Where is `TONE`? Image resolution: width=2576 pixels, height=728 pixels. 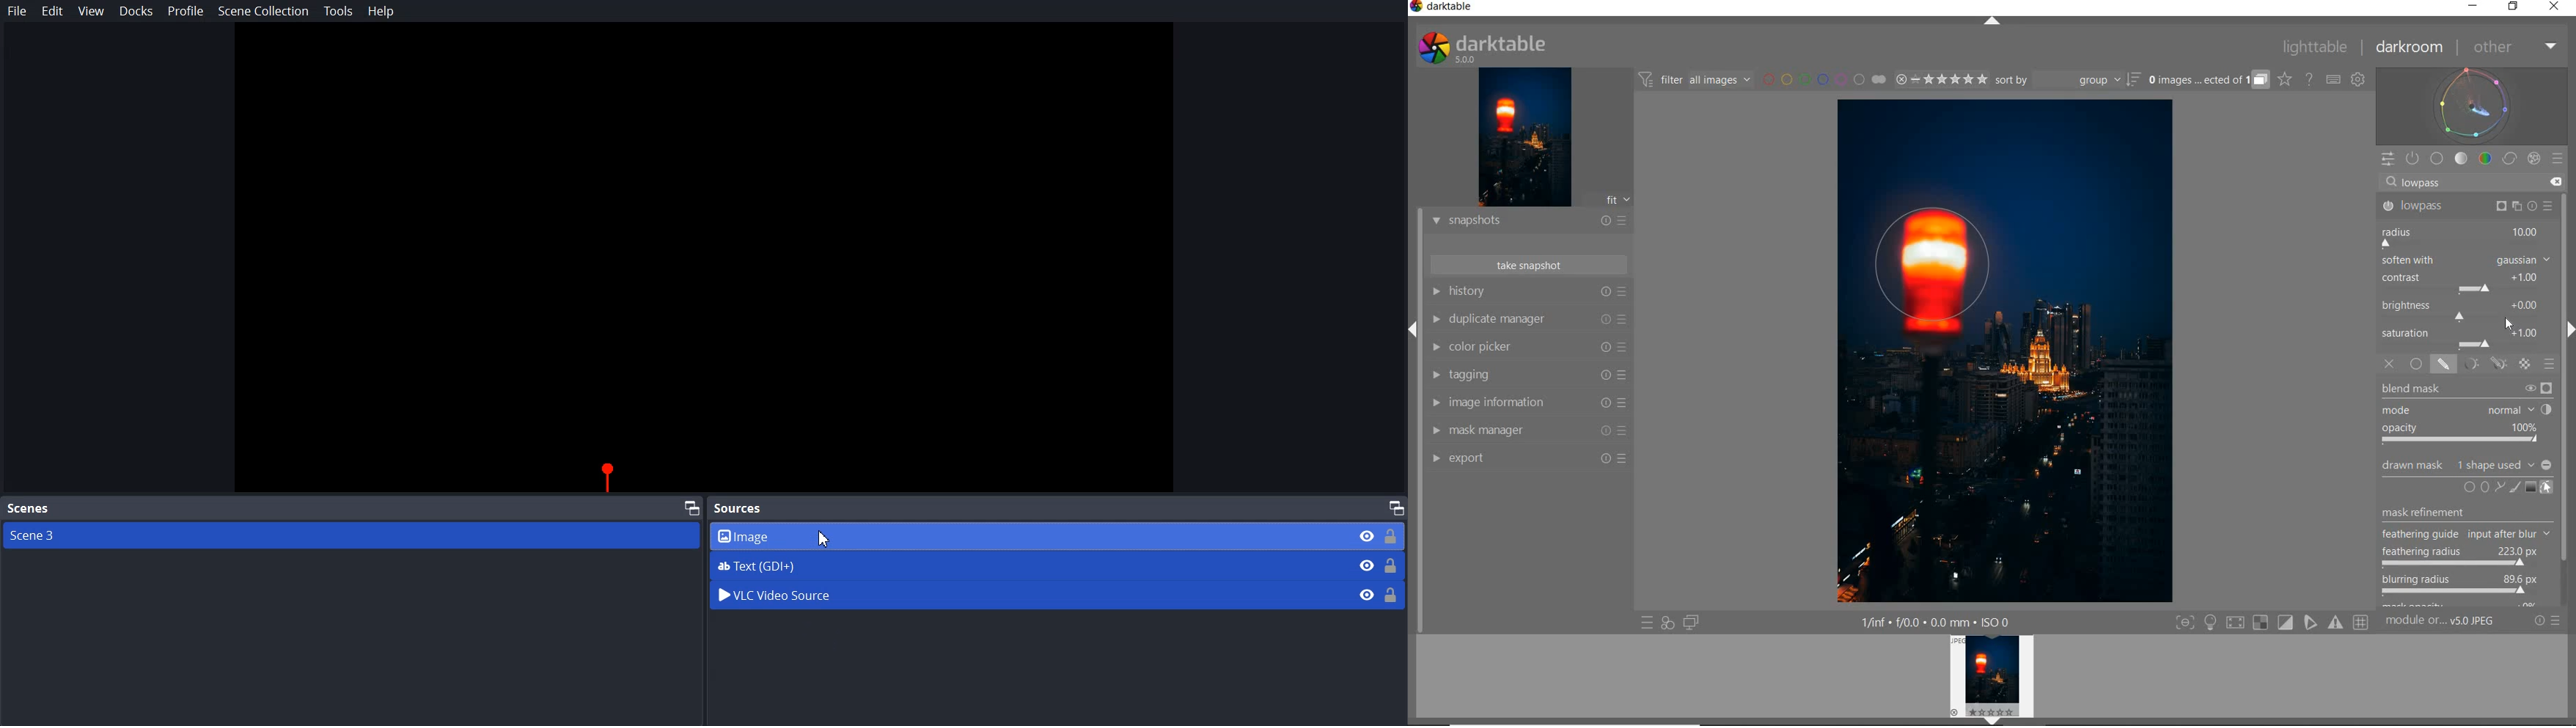
TONE is located at coordinates (2461, 159).